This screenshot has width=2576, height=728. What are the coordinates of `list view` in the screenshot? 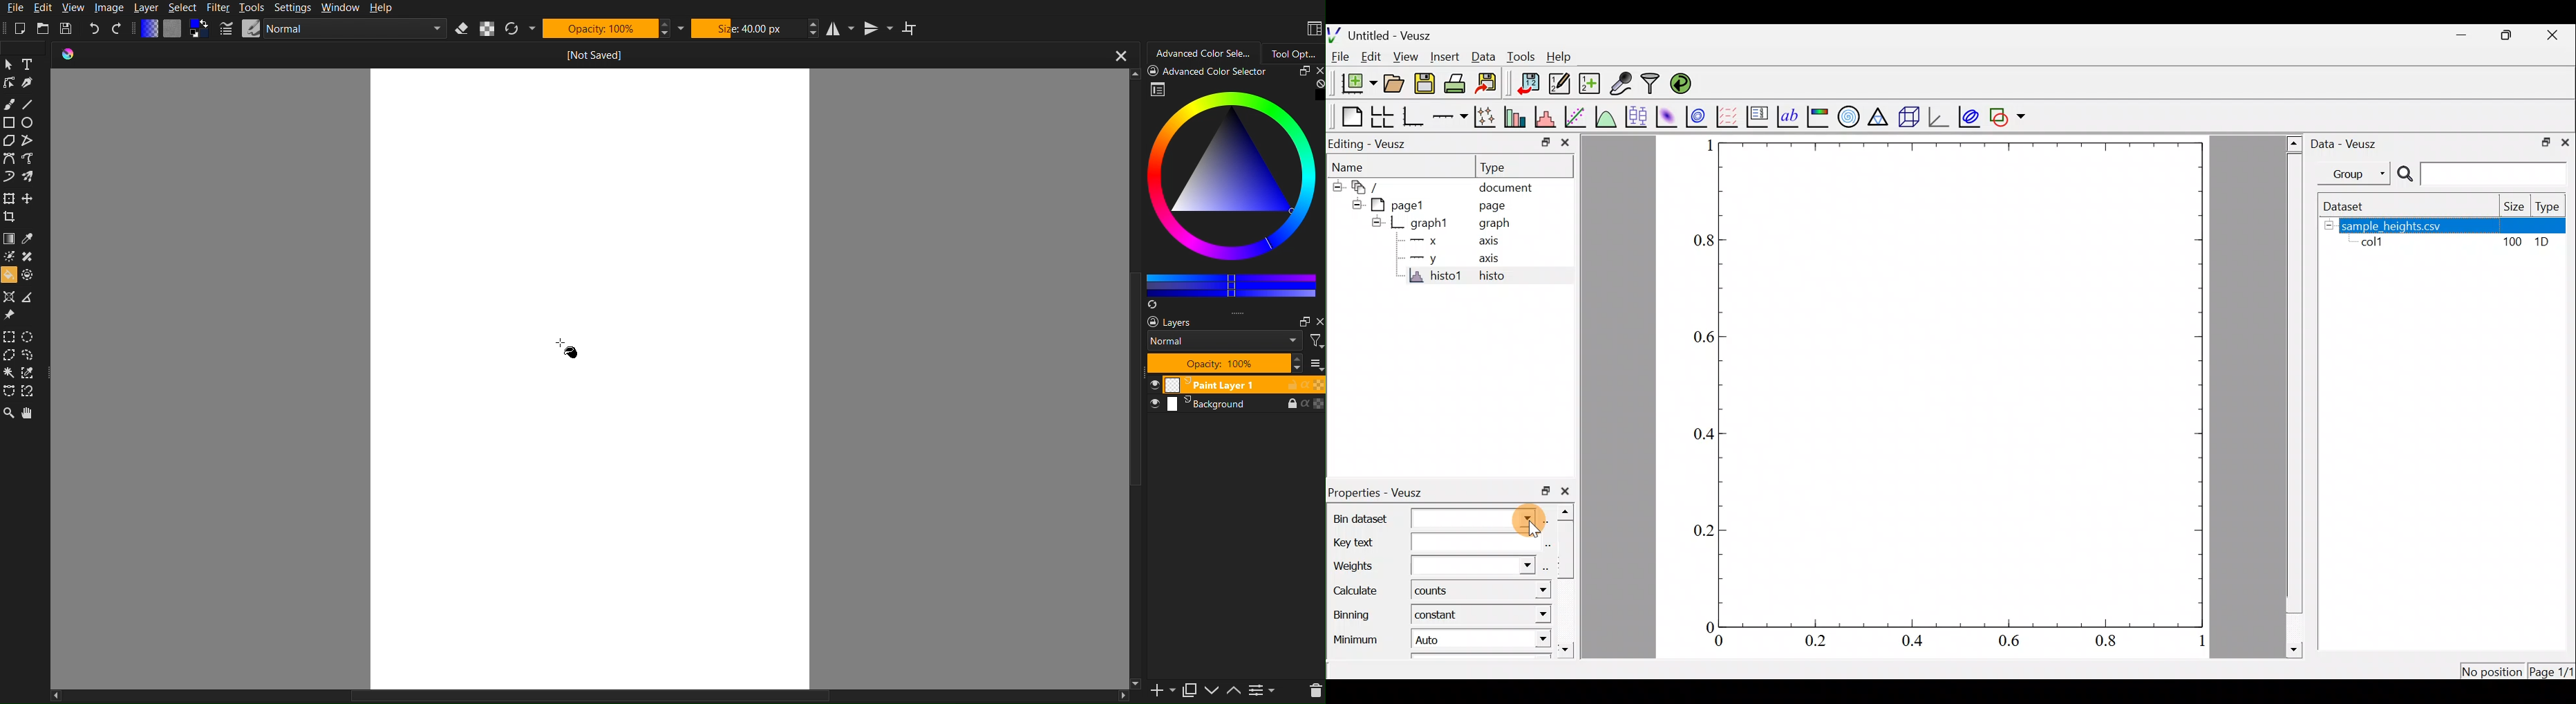 It's located at (1315, 363).